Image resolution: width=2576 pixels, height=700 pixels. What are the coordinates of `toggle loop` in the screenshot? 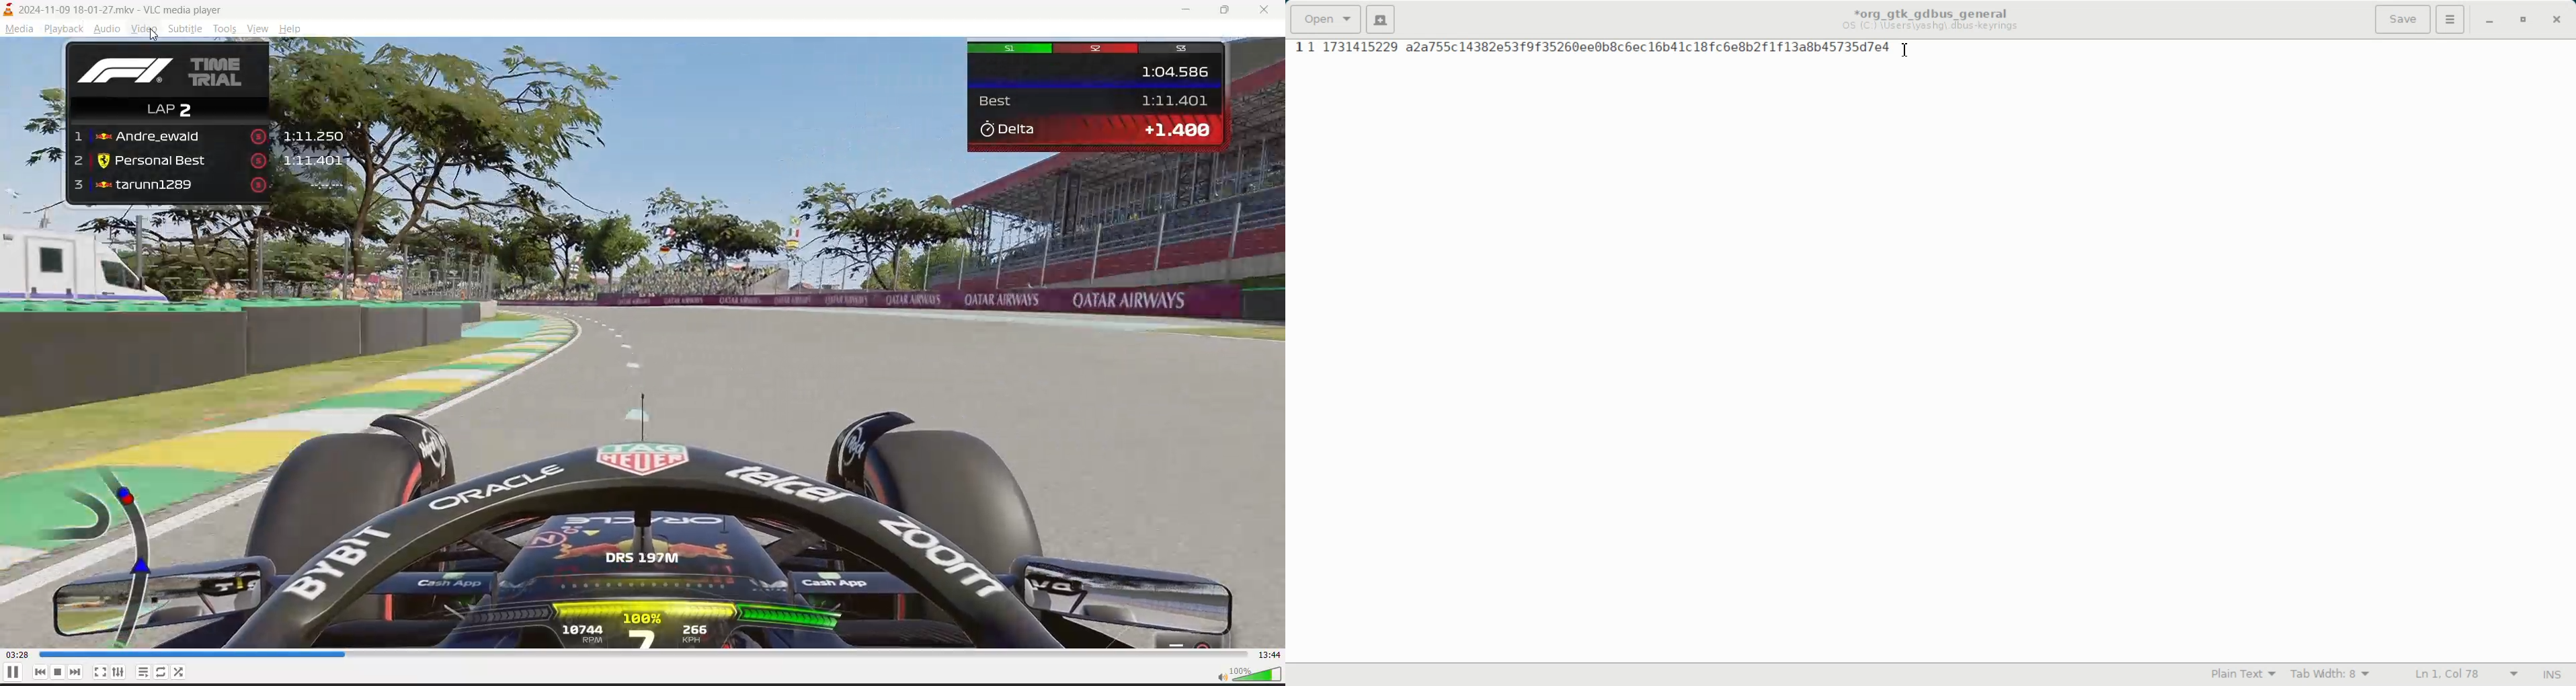 It's located at (164, 674).